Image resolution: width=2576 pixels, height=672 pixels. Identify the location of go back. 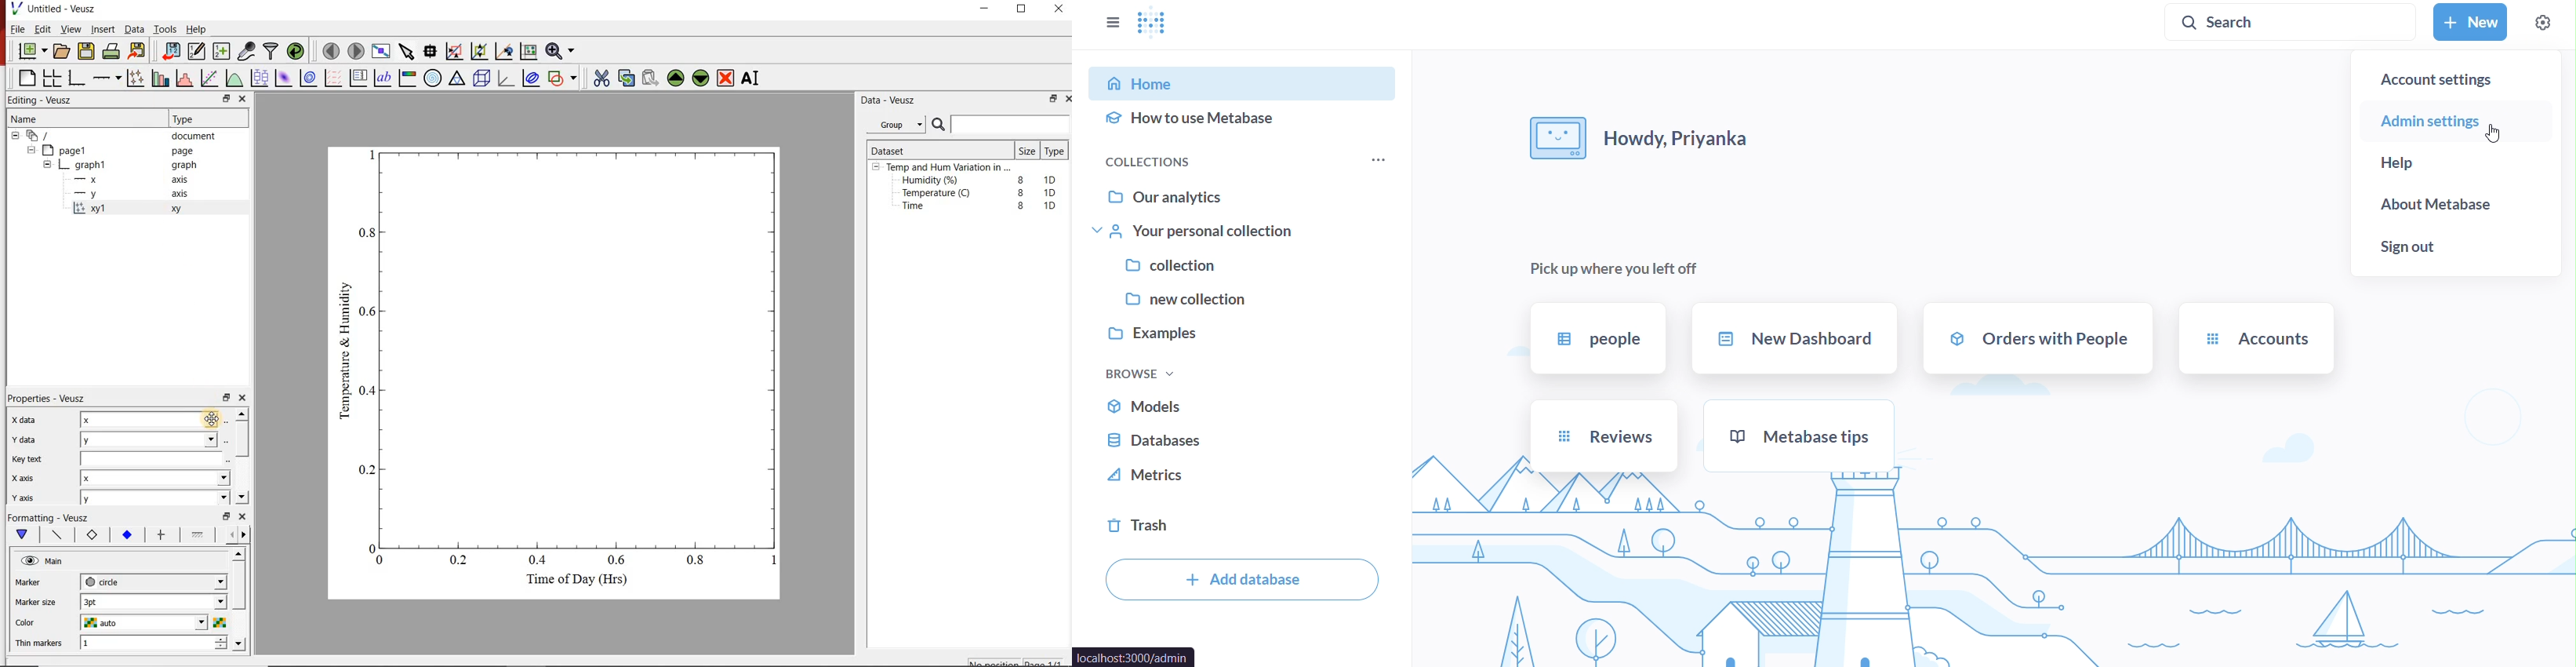
(227, 533).